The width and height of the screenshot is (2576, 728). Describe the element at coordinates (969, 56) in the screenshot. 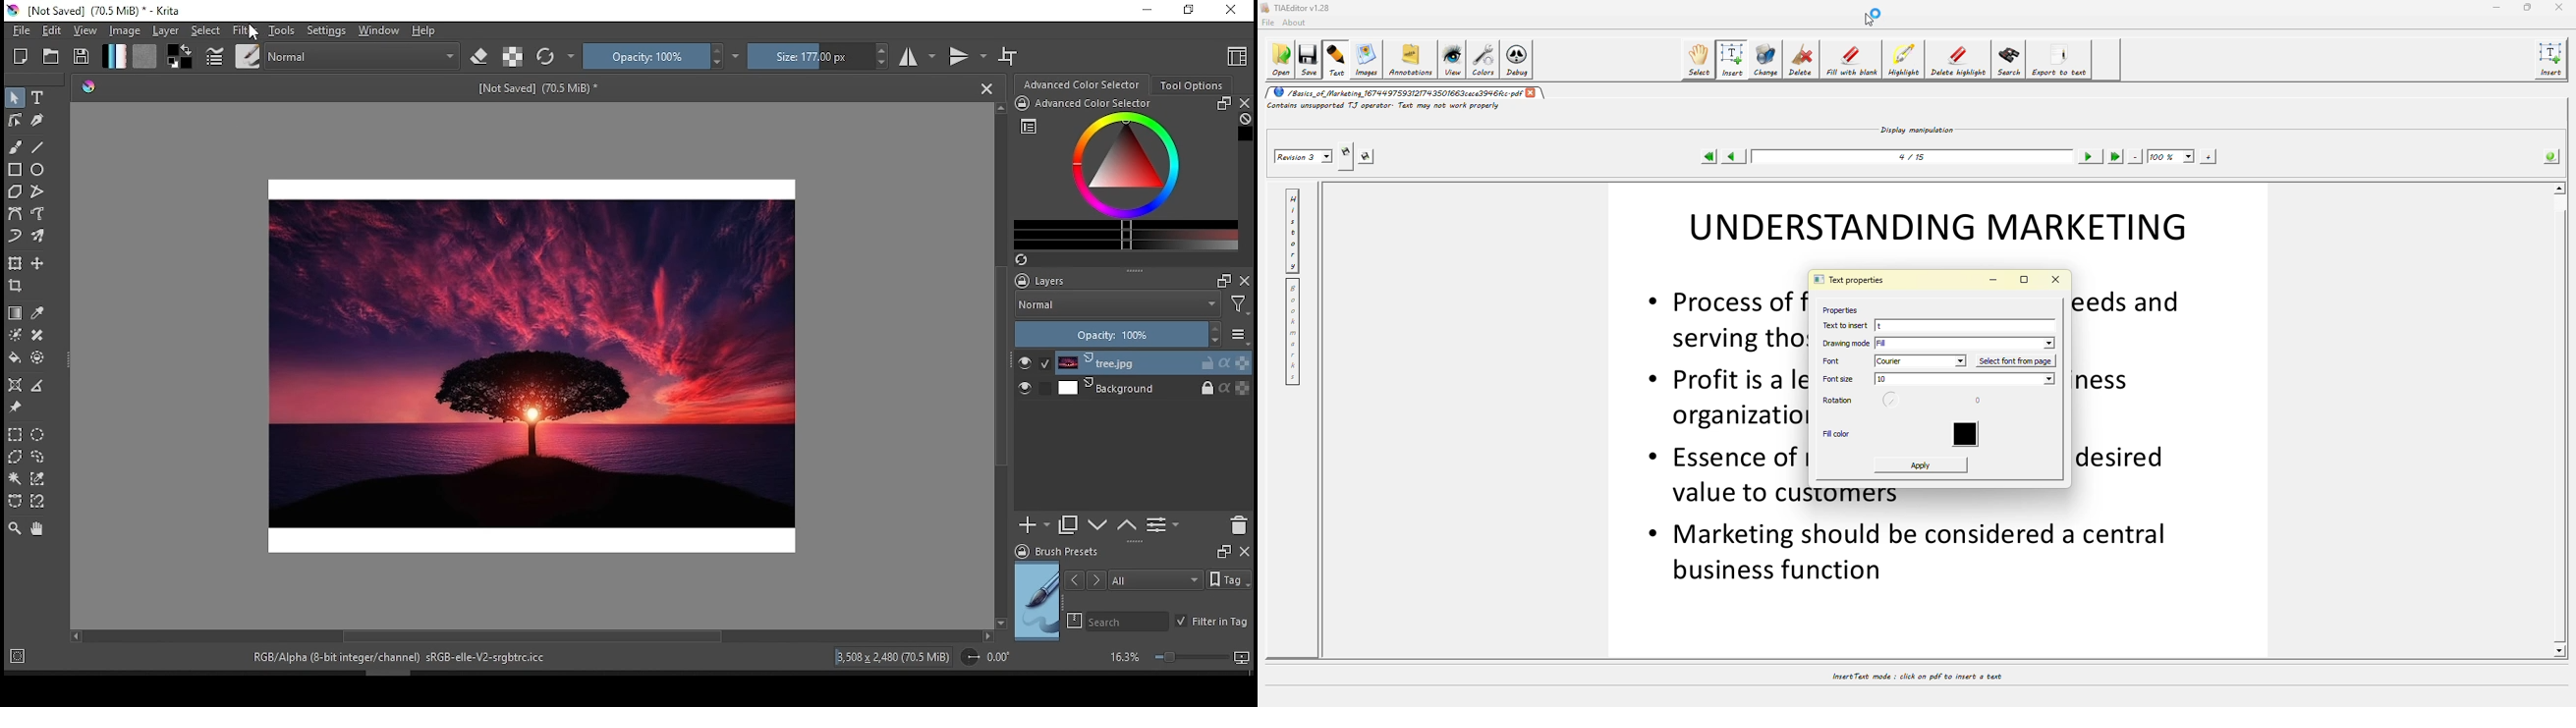

I see `vertical mirror mode` at that location.